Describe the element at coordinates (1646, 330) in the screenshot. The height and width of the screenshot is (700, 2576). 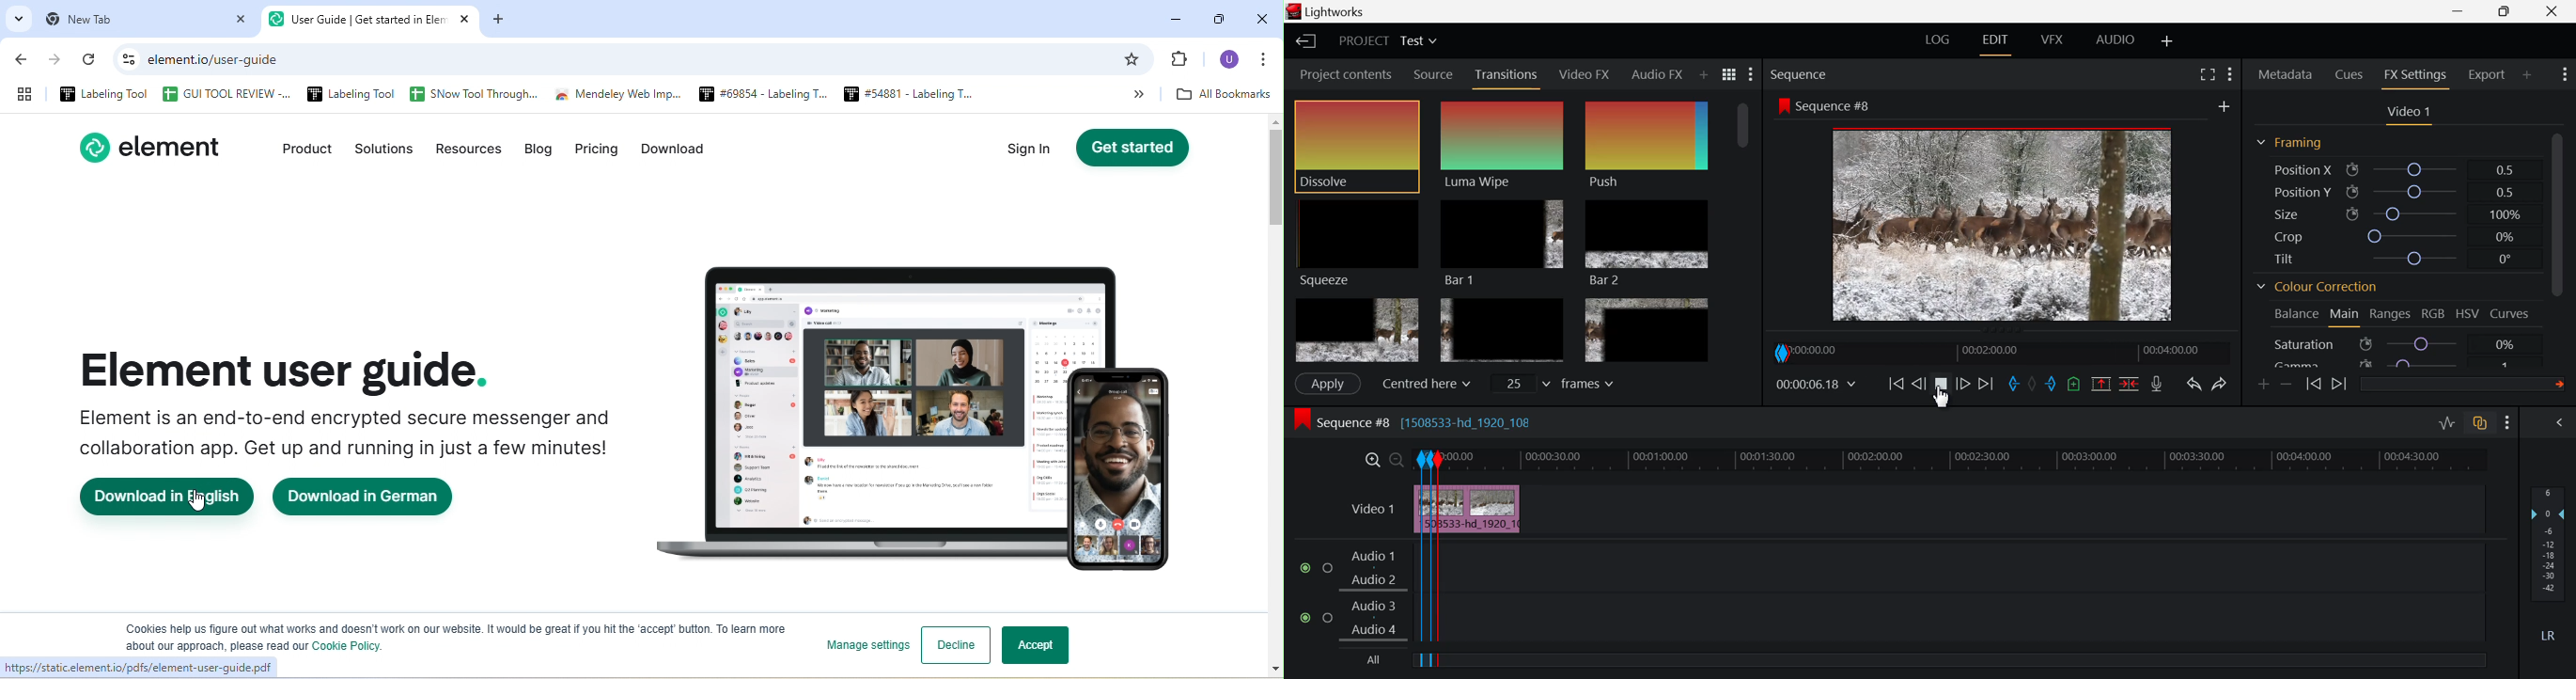
I see `Box 6` at that location.